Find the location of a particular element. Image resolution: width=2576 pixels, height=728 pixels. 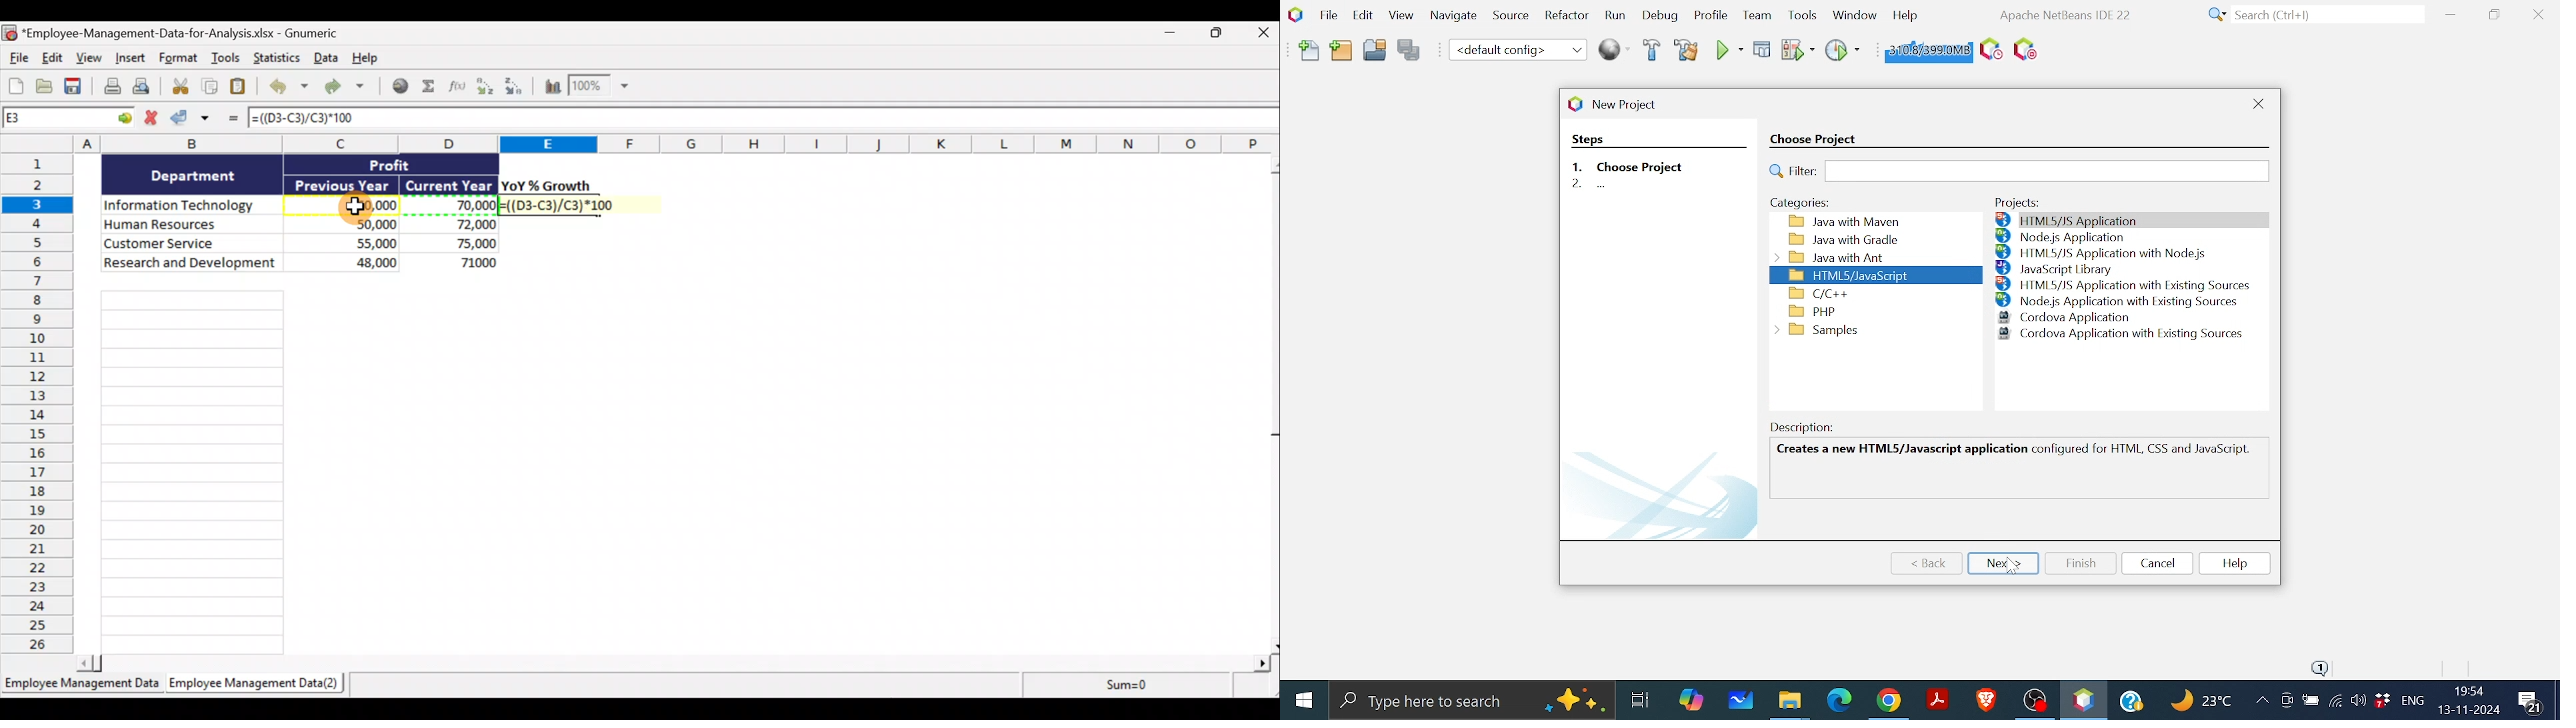

Scroll bar is located at coordinates (1272, 404).